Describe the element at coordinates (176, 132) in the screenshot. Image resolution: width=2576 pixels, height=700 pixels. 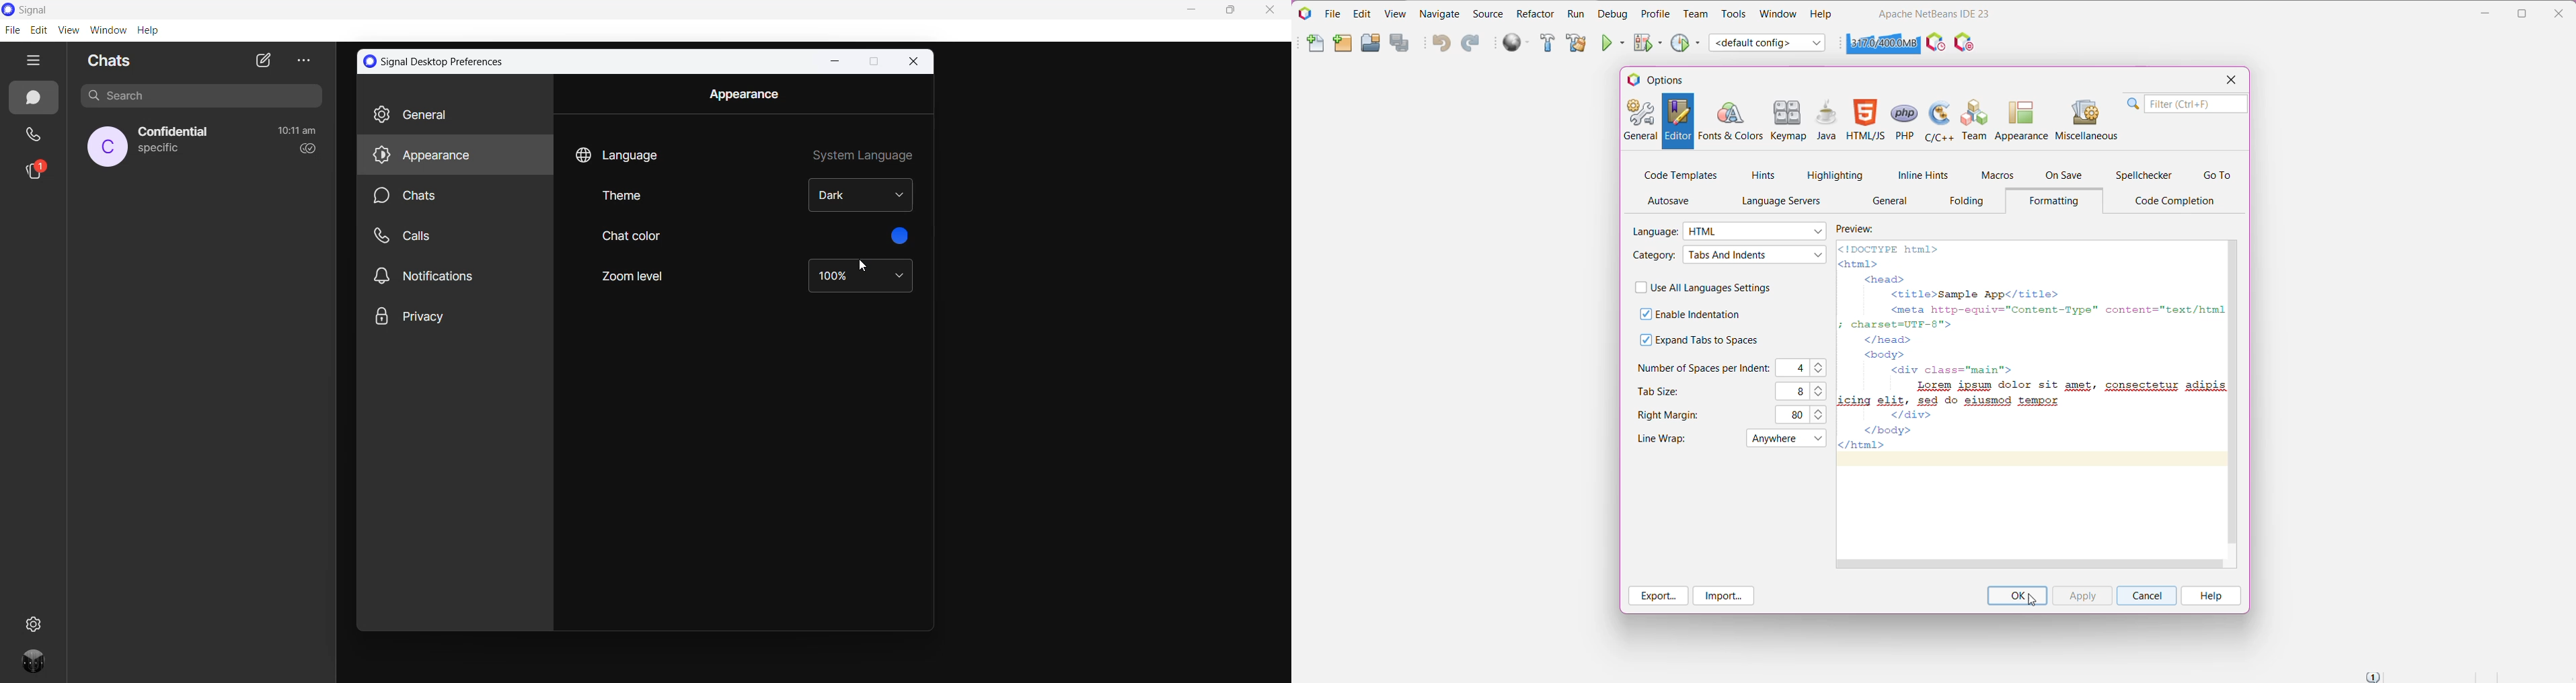
I see `contact name` at that location.